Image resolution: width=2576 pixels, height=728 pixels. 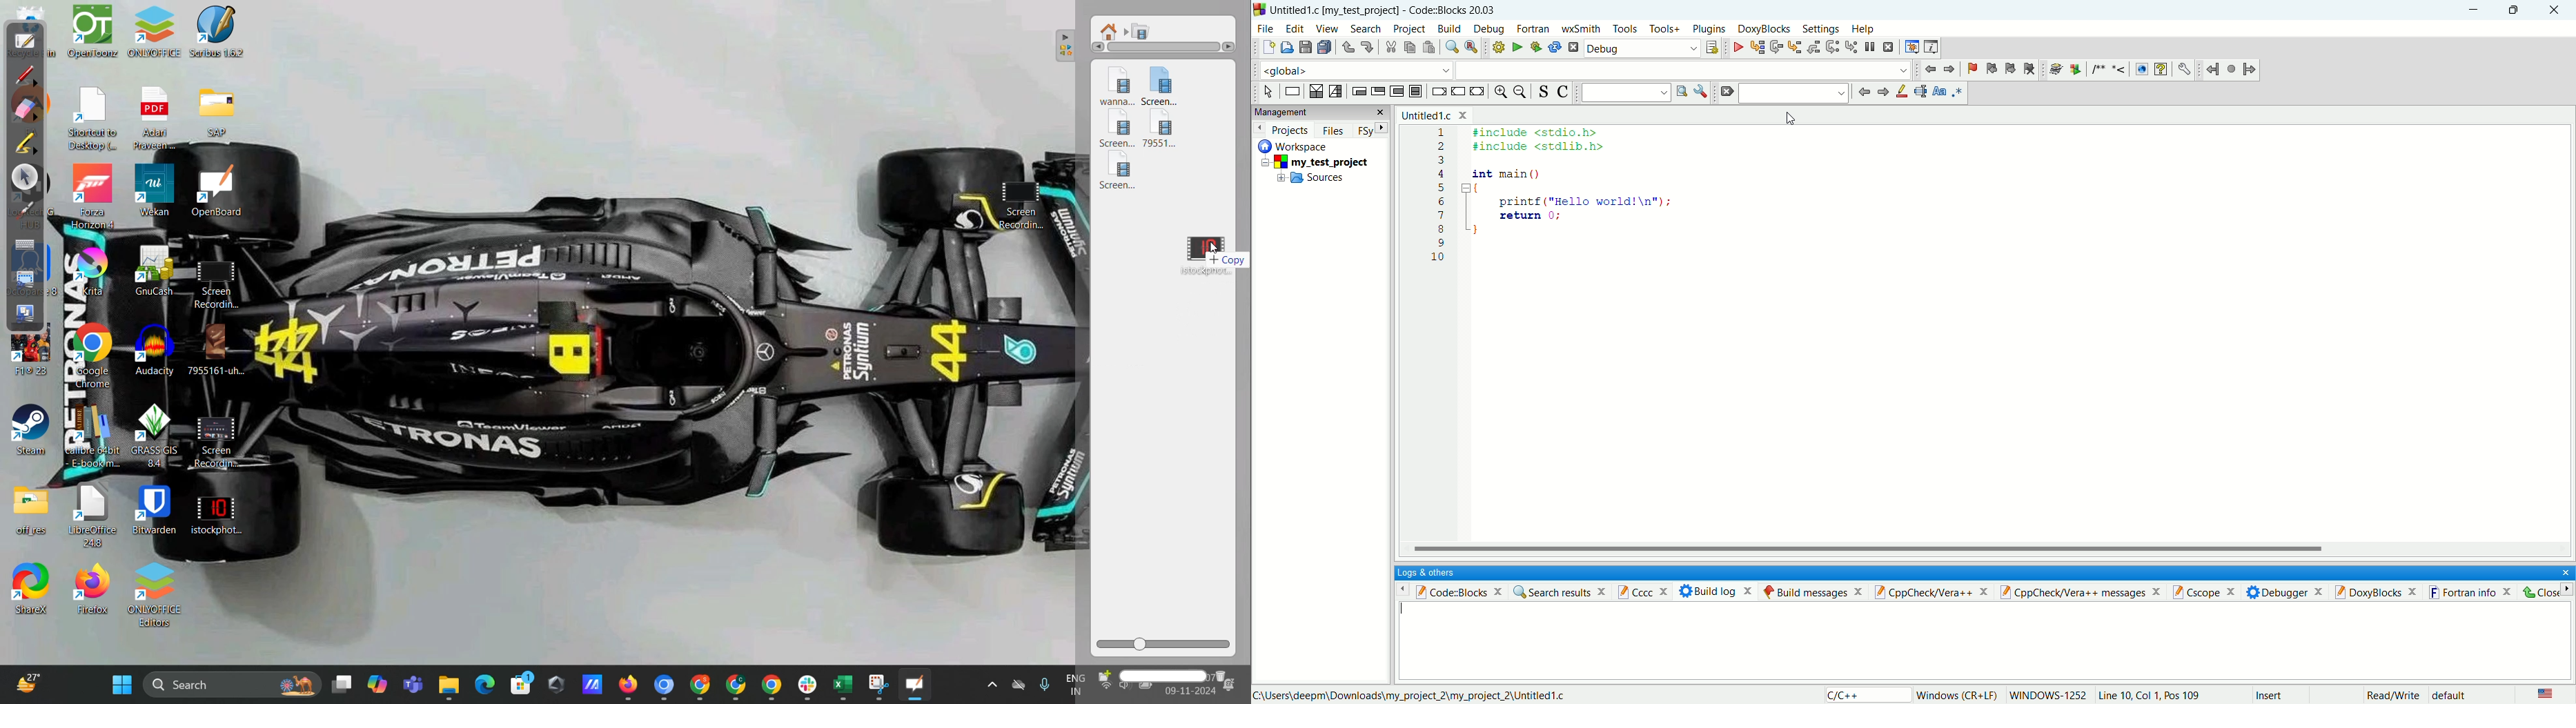 I want to click on C/C++, so click(x=1865, y=694).